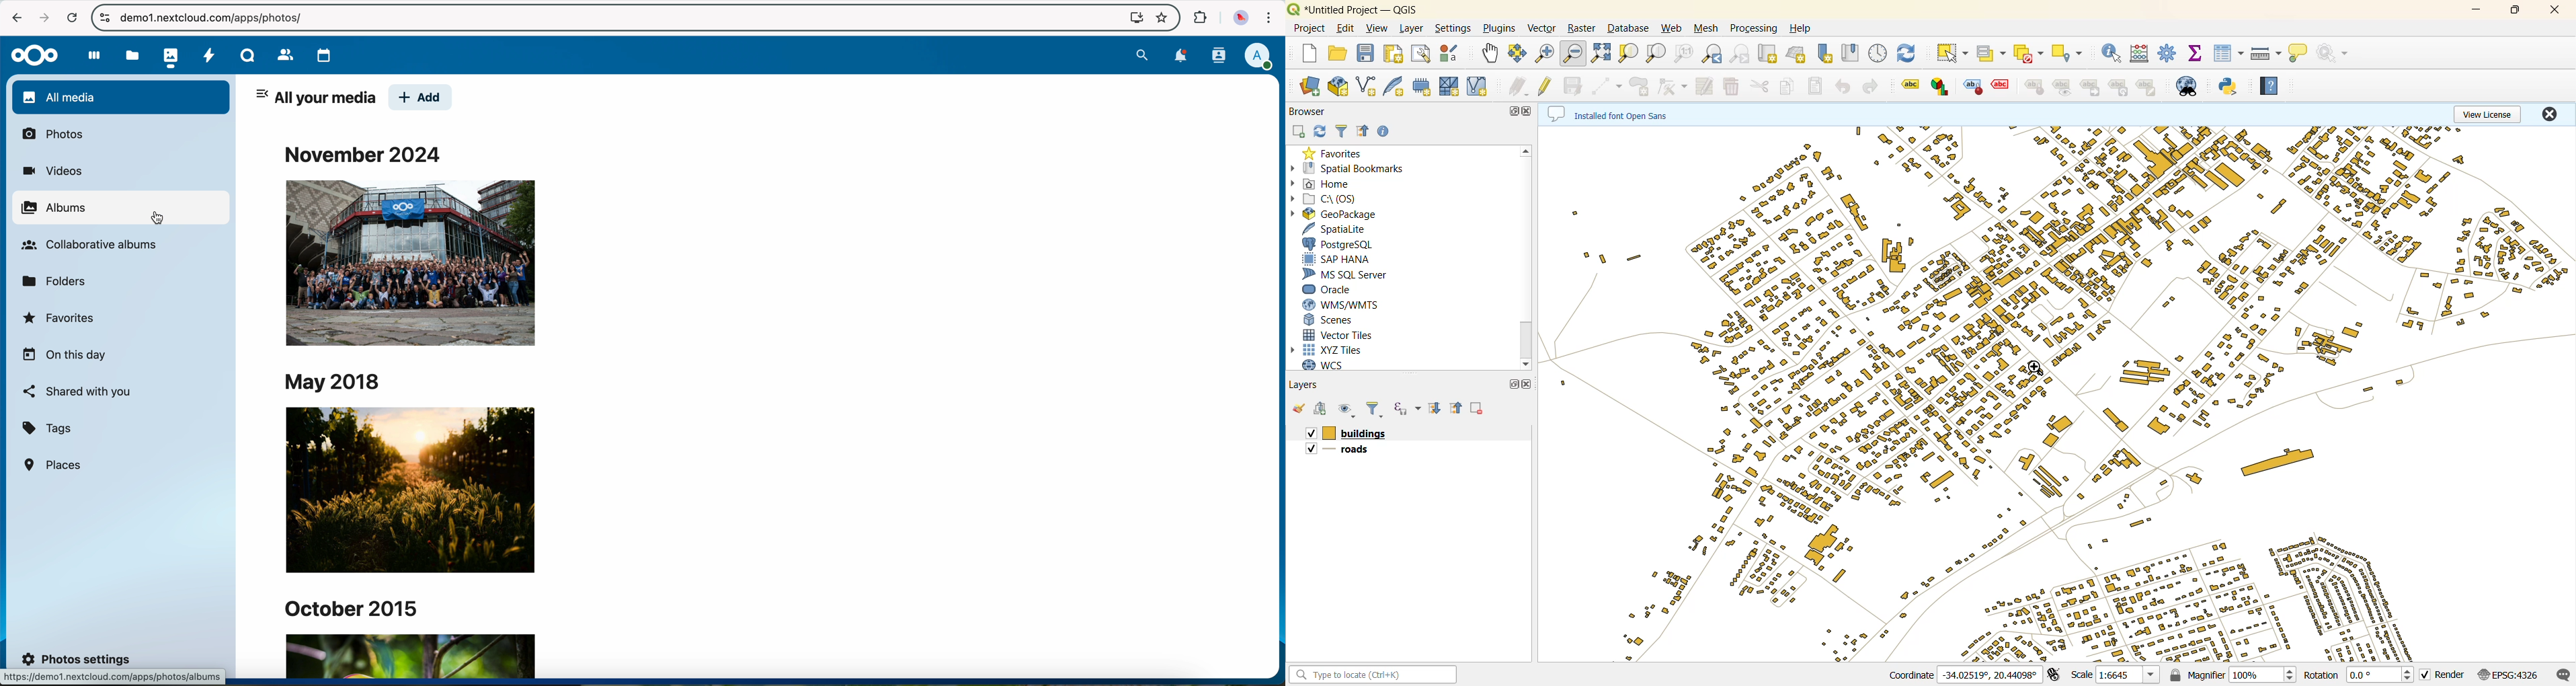  Describe the element at coordinates (412, 660) in the screenshot. I see `image` at that location.